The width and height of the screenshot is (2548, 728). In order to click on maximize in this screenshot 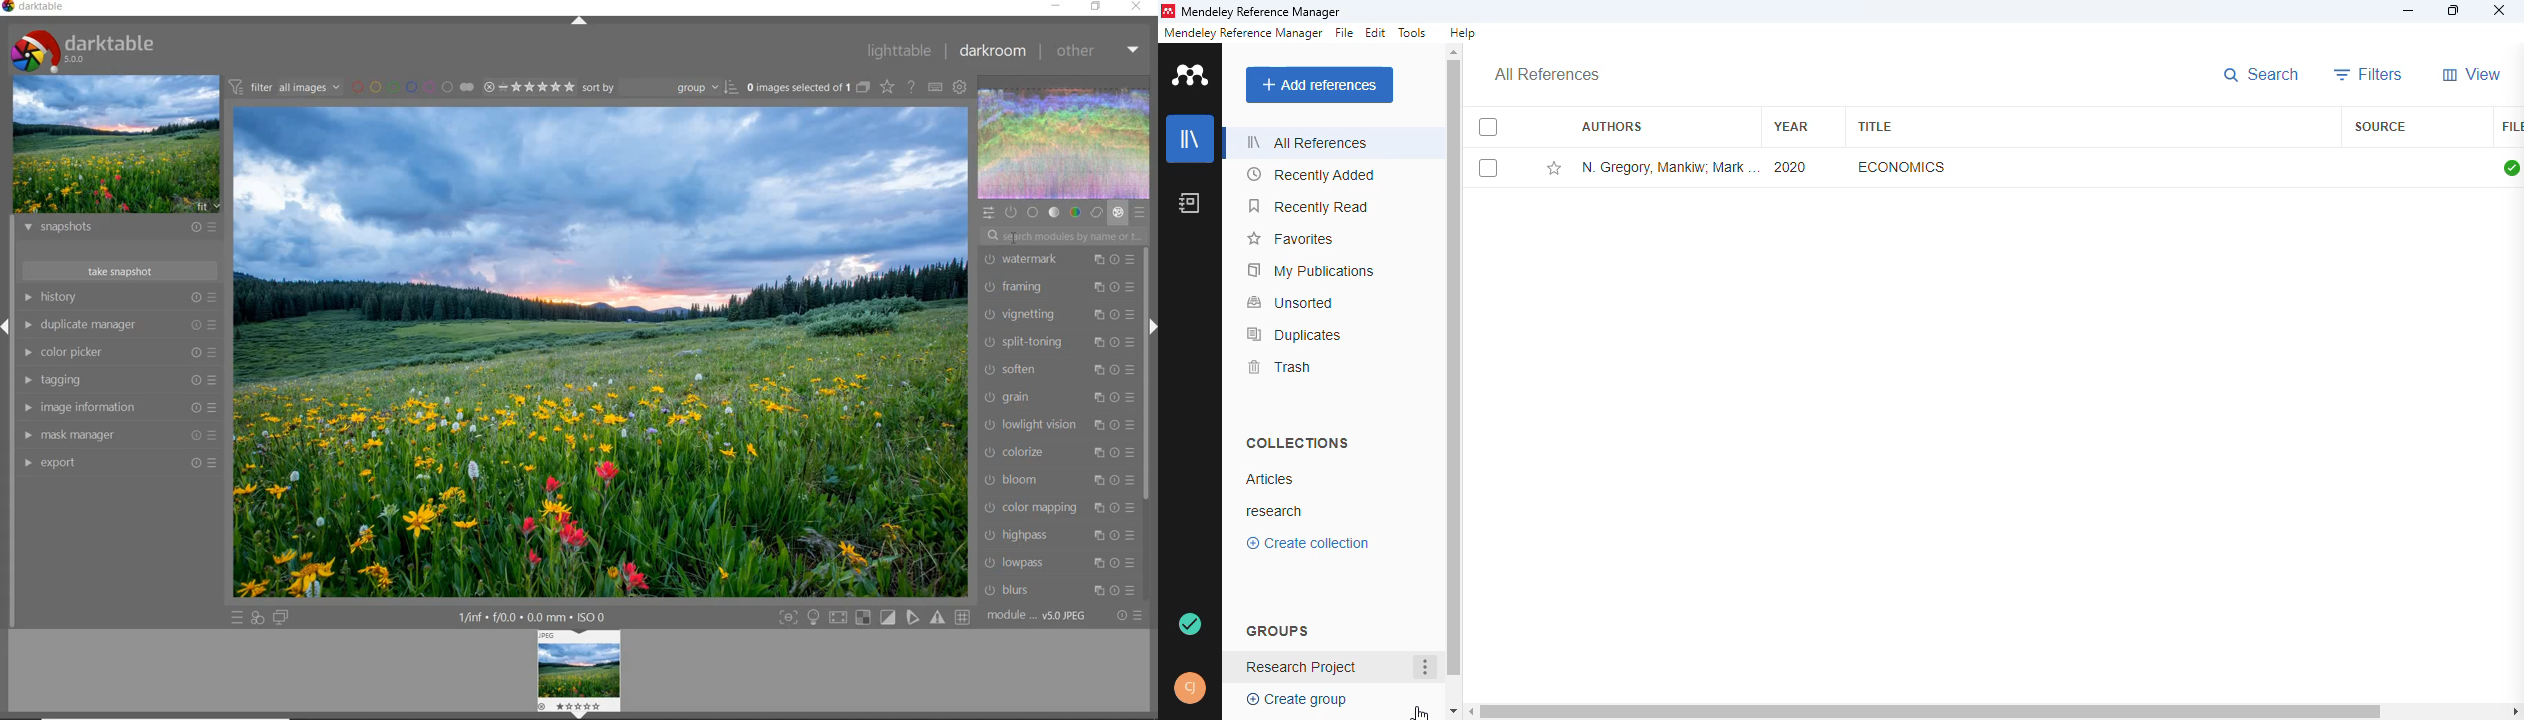, I will do `click(2455, 10)`.